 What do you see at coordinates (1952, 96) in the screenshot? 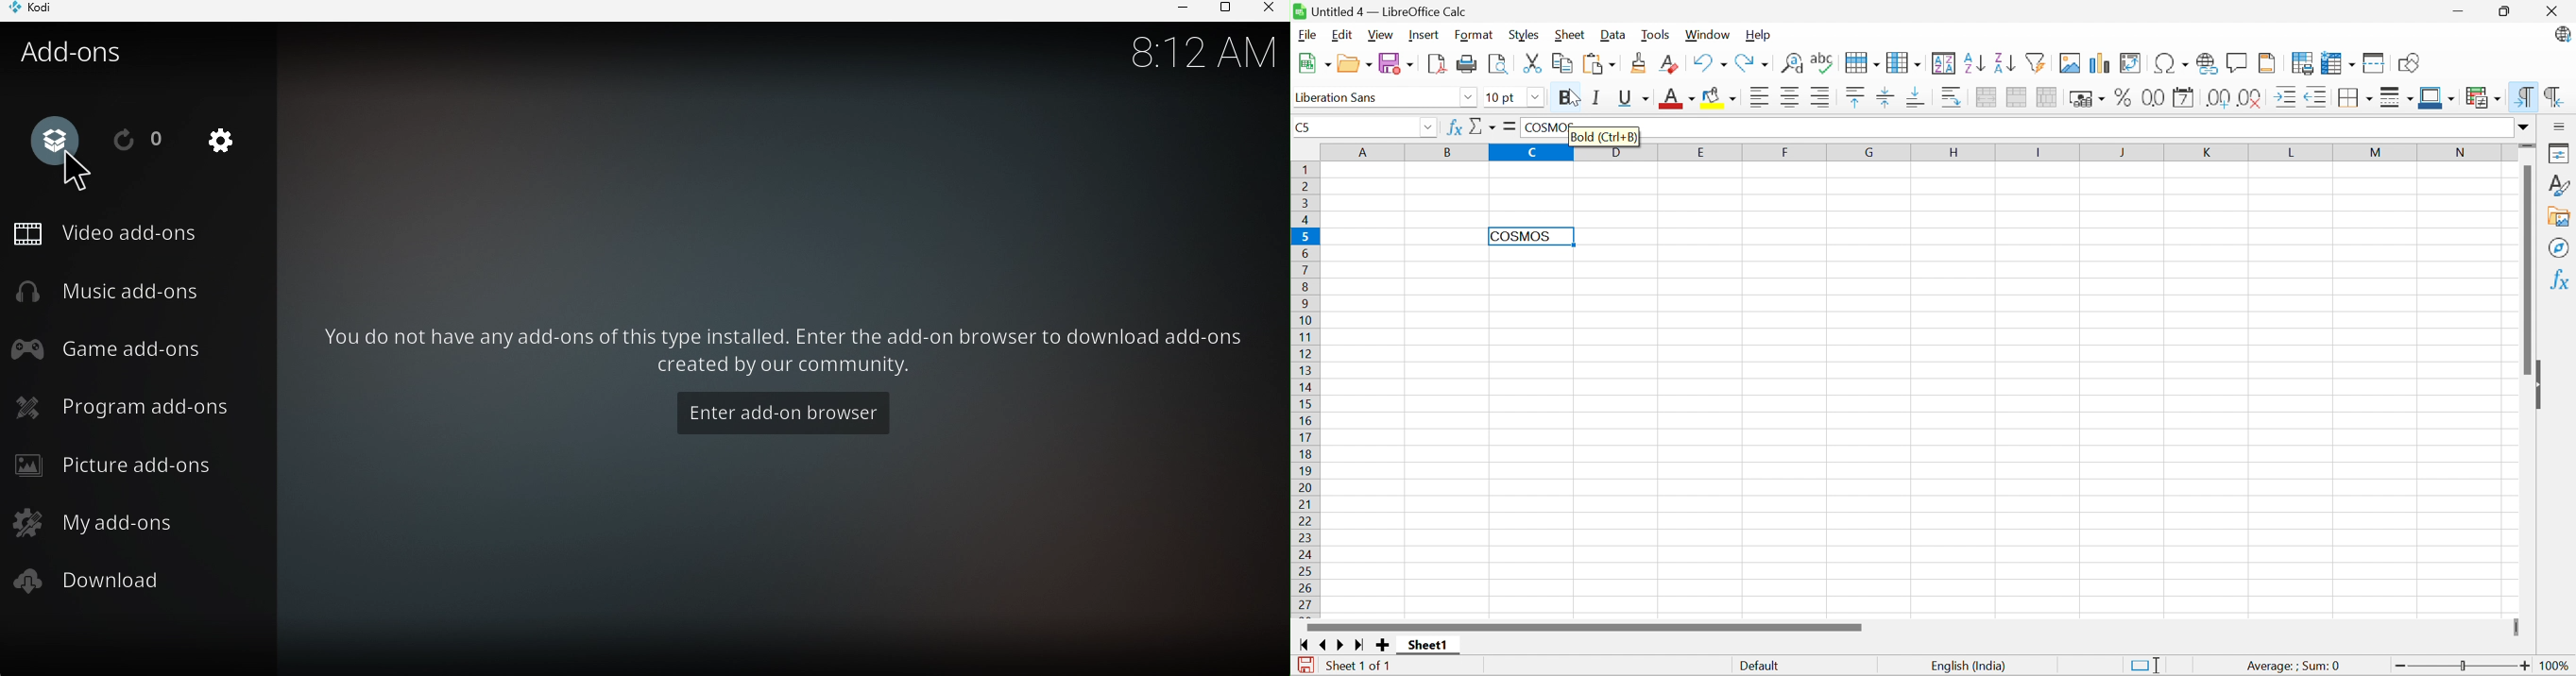
I see `Wrap Text` at bounding box center [1952, 96].